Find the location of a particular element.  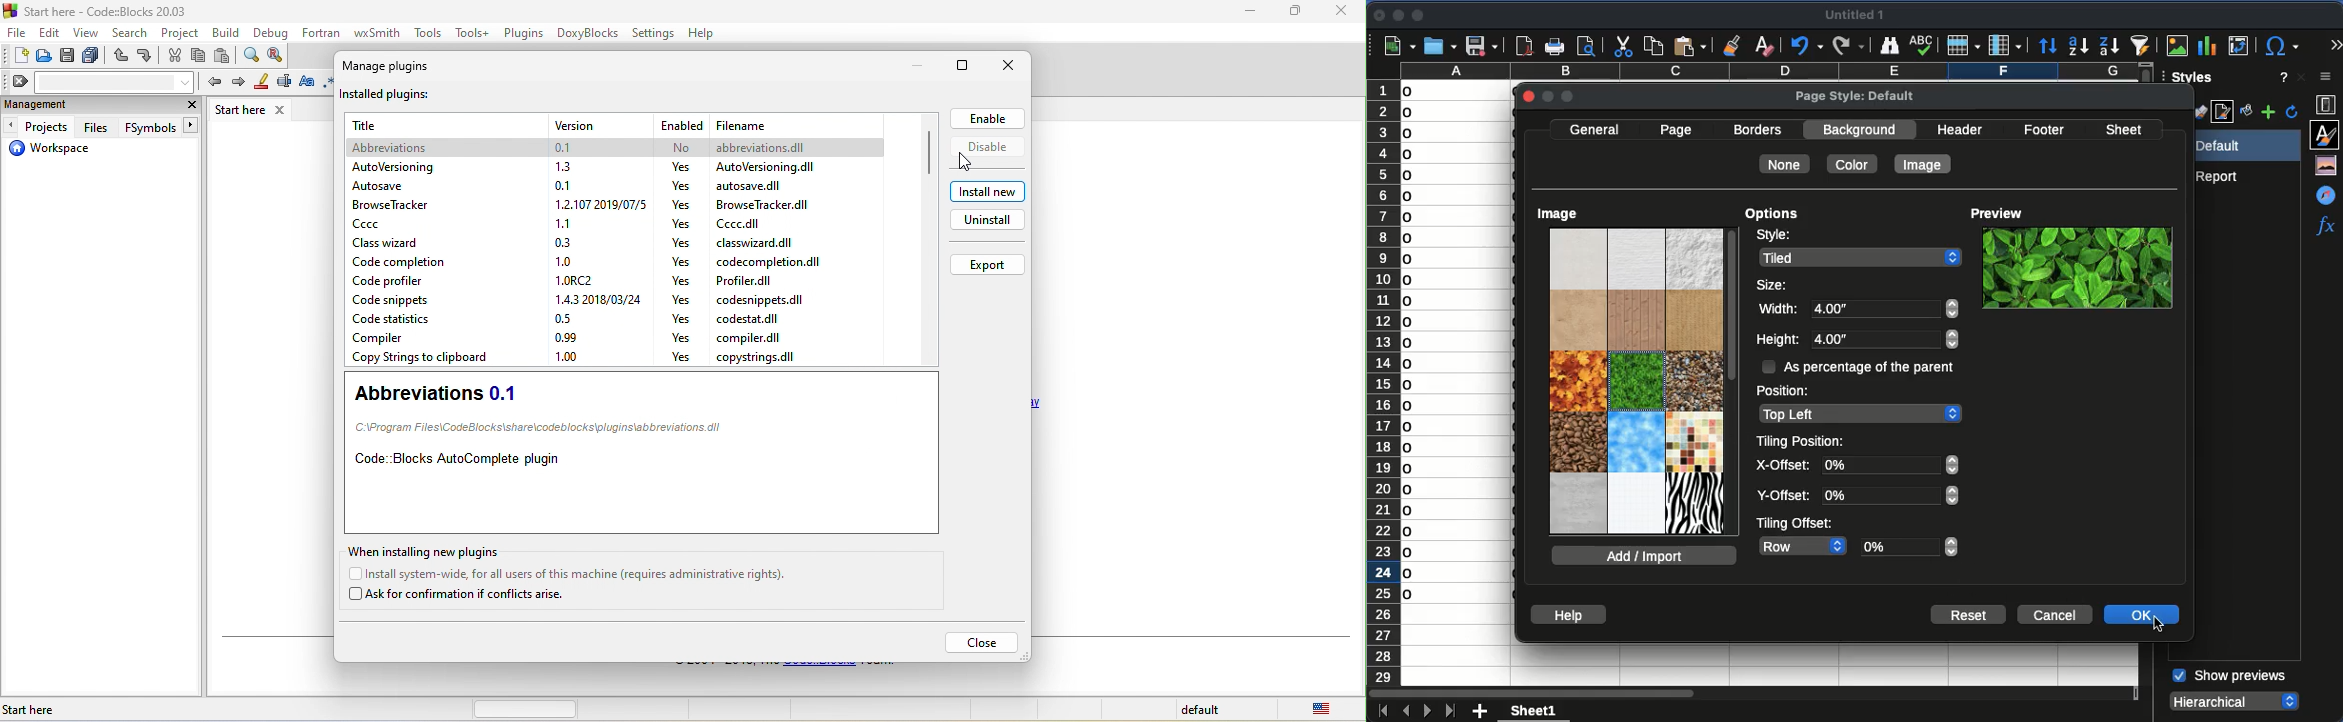

options is located at coordinates (1772, 216).